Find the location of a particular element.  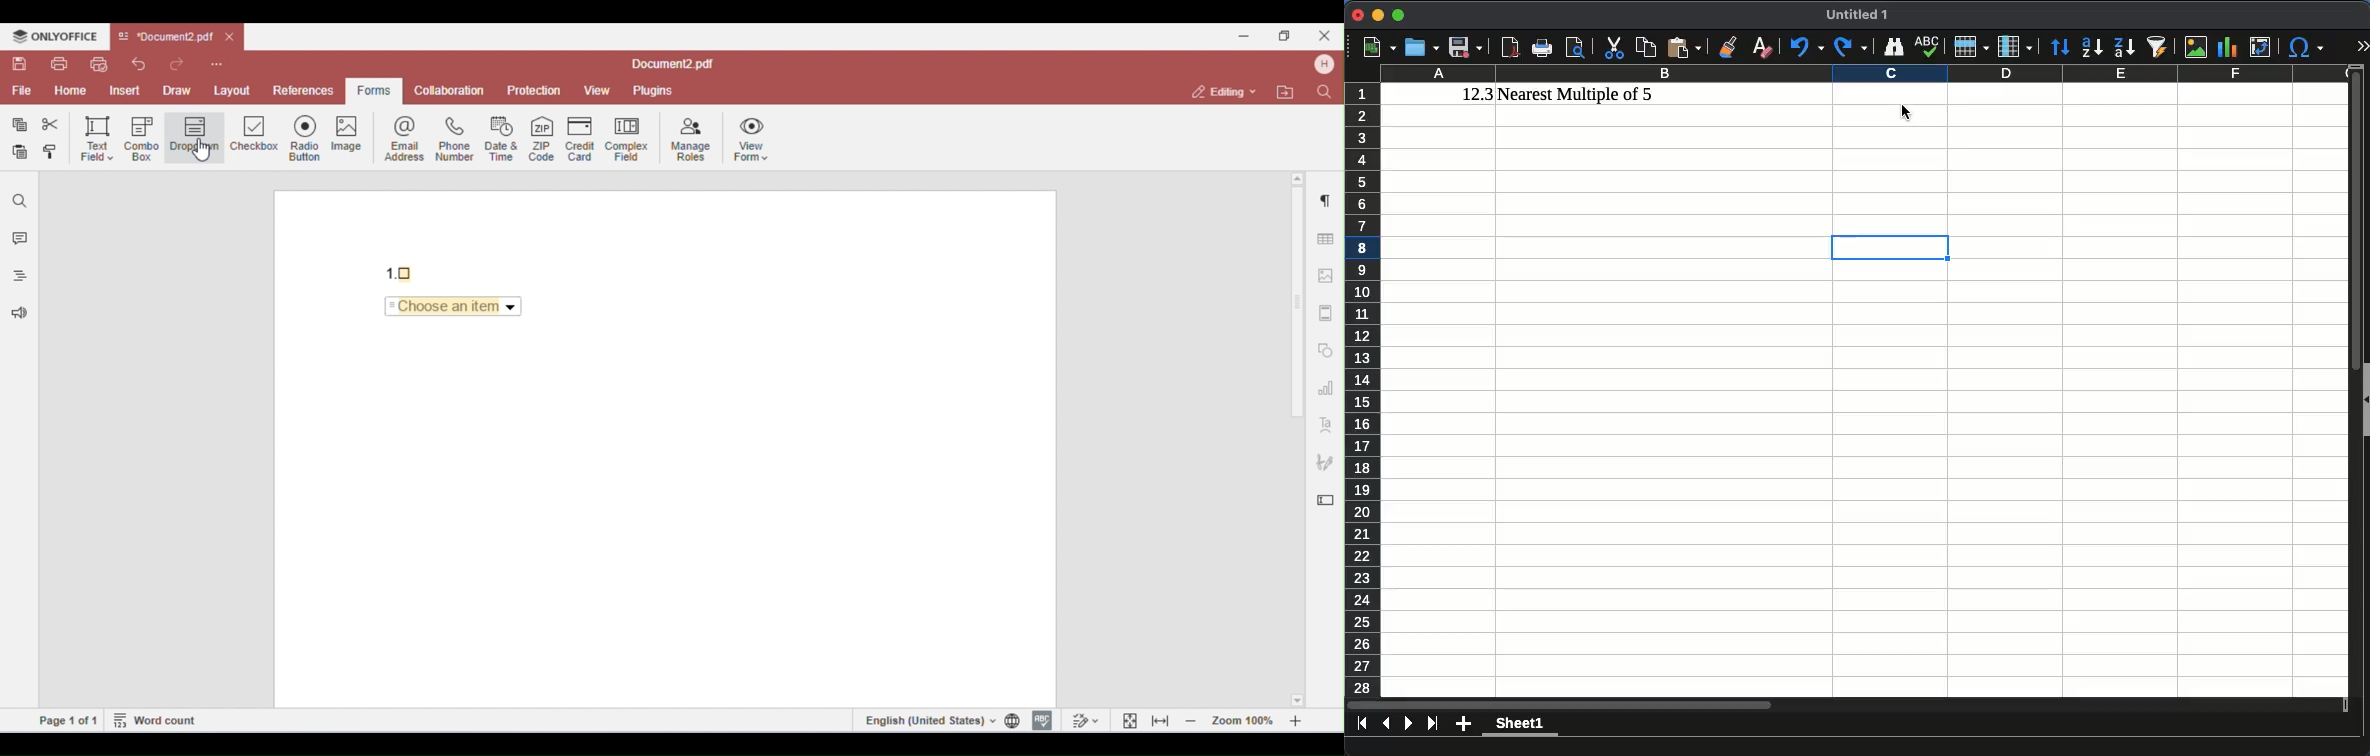

clear formatting is located at coordinates (1761, 48).